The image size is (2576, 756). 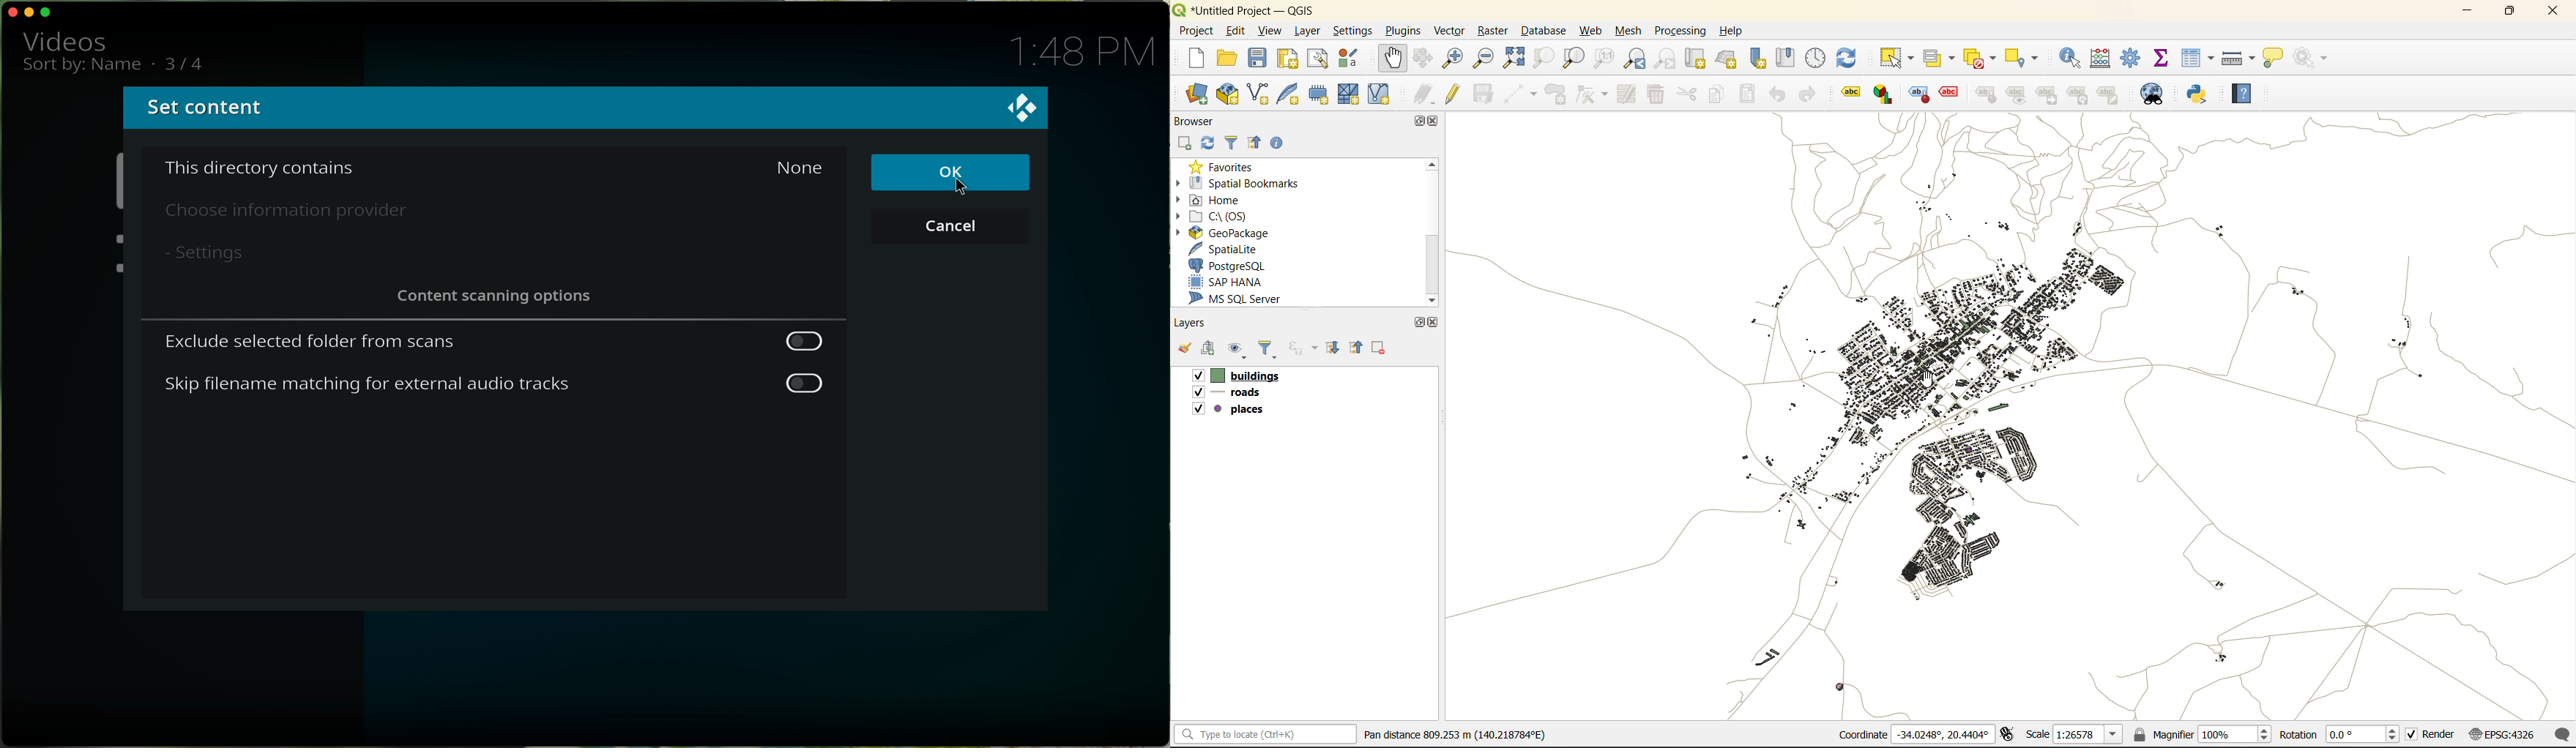 What do you see at coordinates (2202, 736) in the screenshot?
I see `magnifier` at bounding box center [2202, 736].